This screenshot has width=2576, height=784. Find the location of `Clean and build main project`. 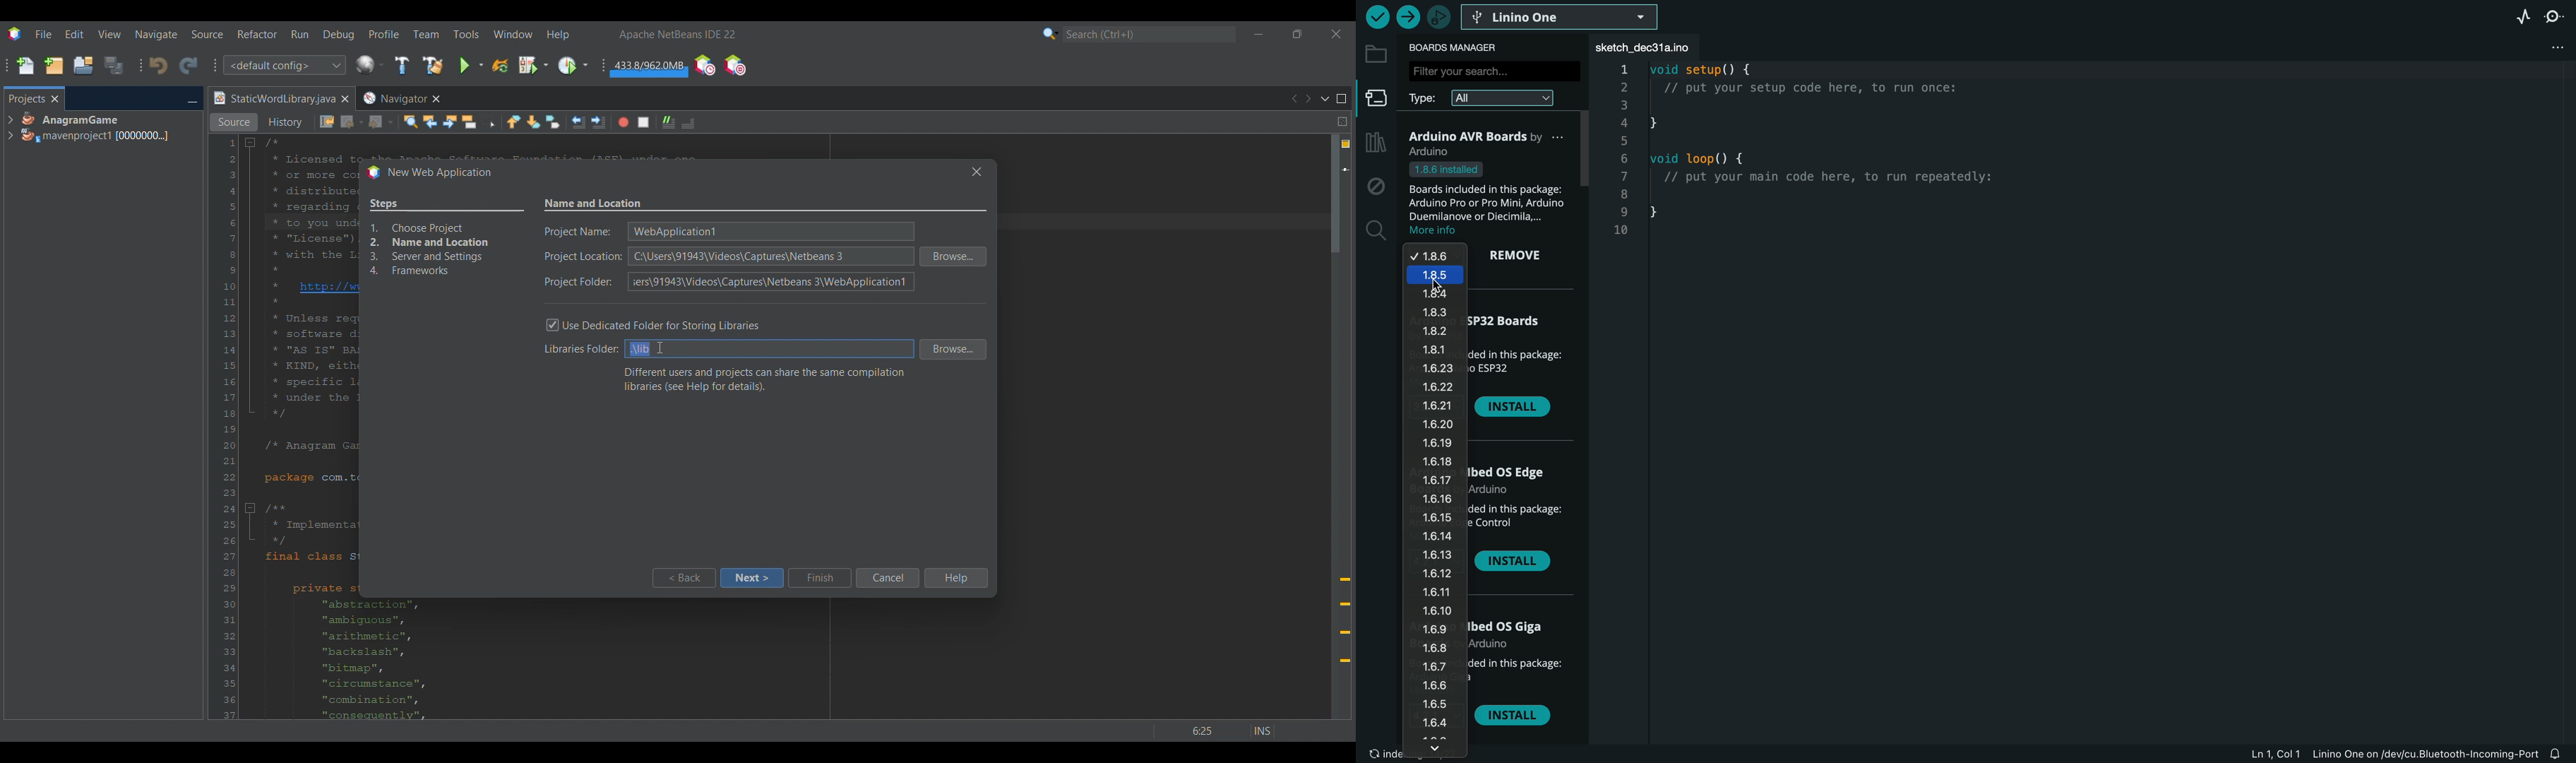

Clean and build main project is located at coordinates (432, 65).